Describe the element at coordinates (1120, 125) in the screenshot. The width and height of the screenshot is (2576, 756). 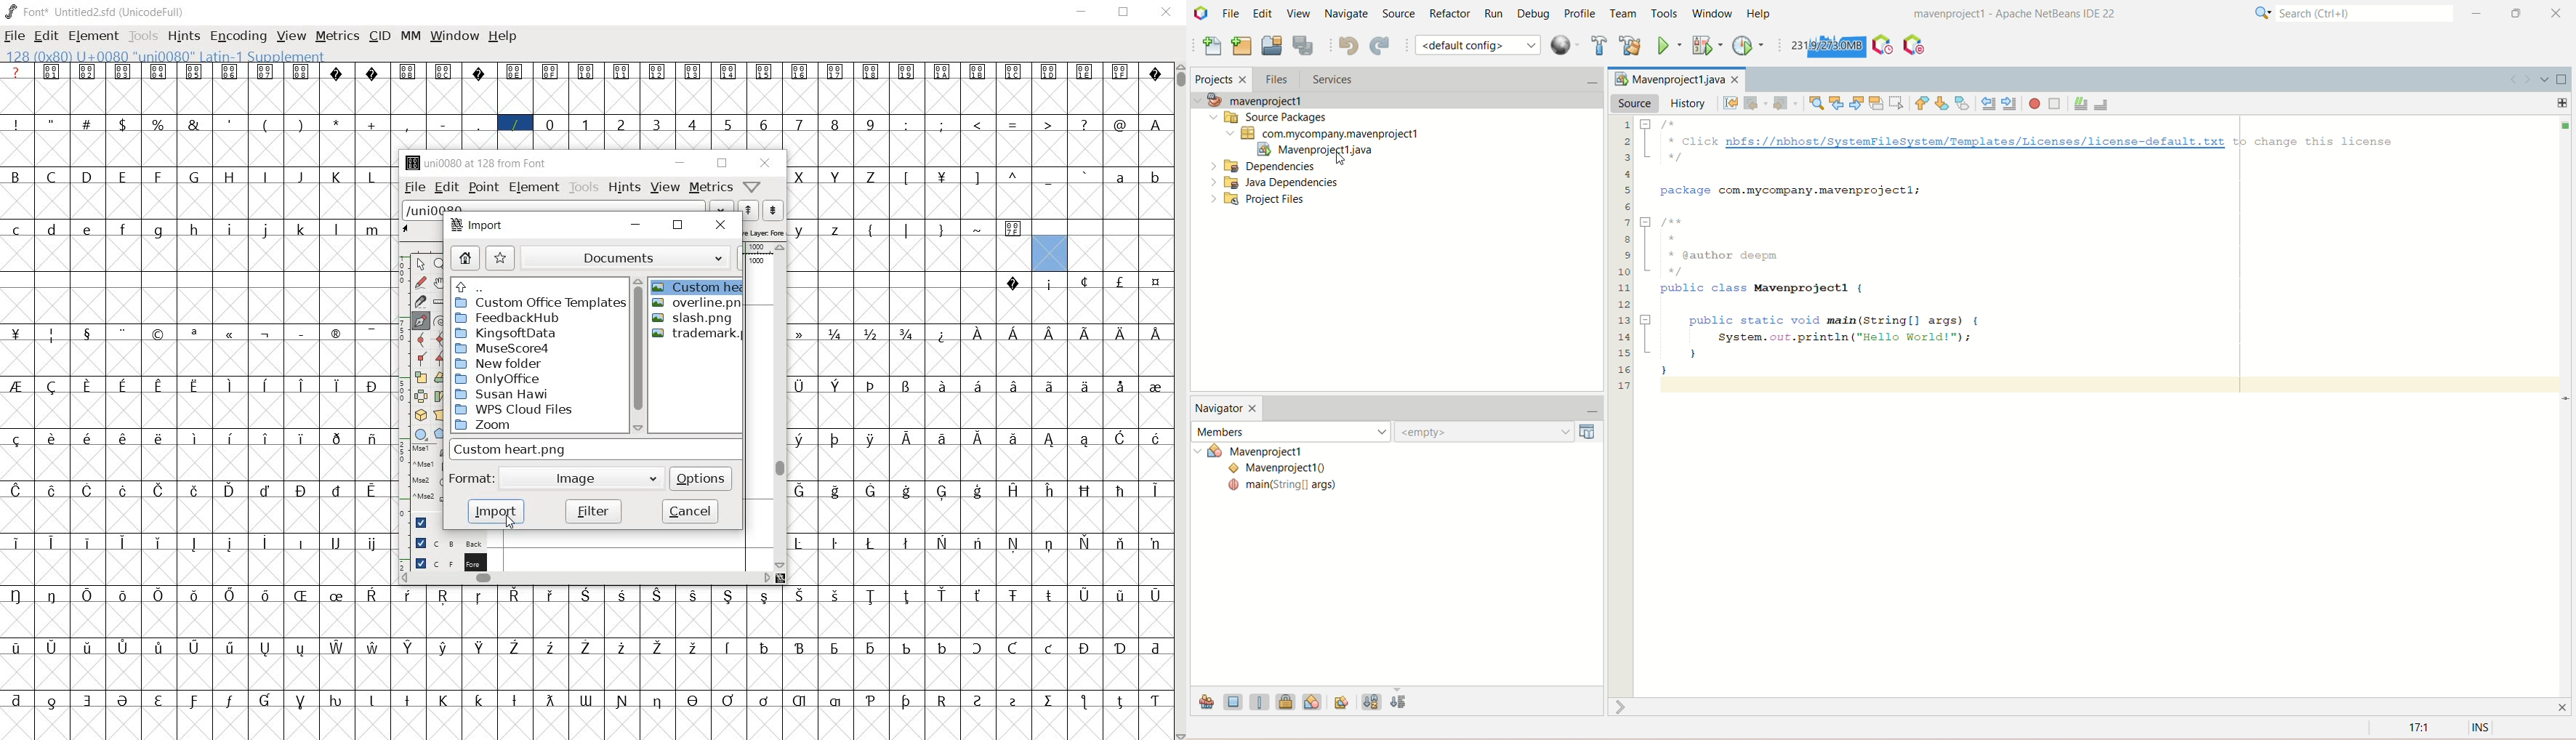
I see `glyph` at that location.